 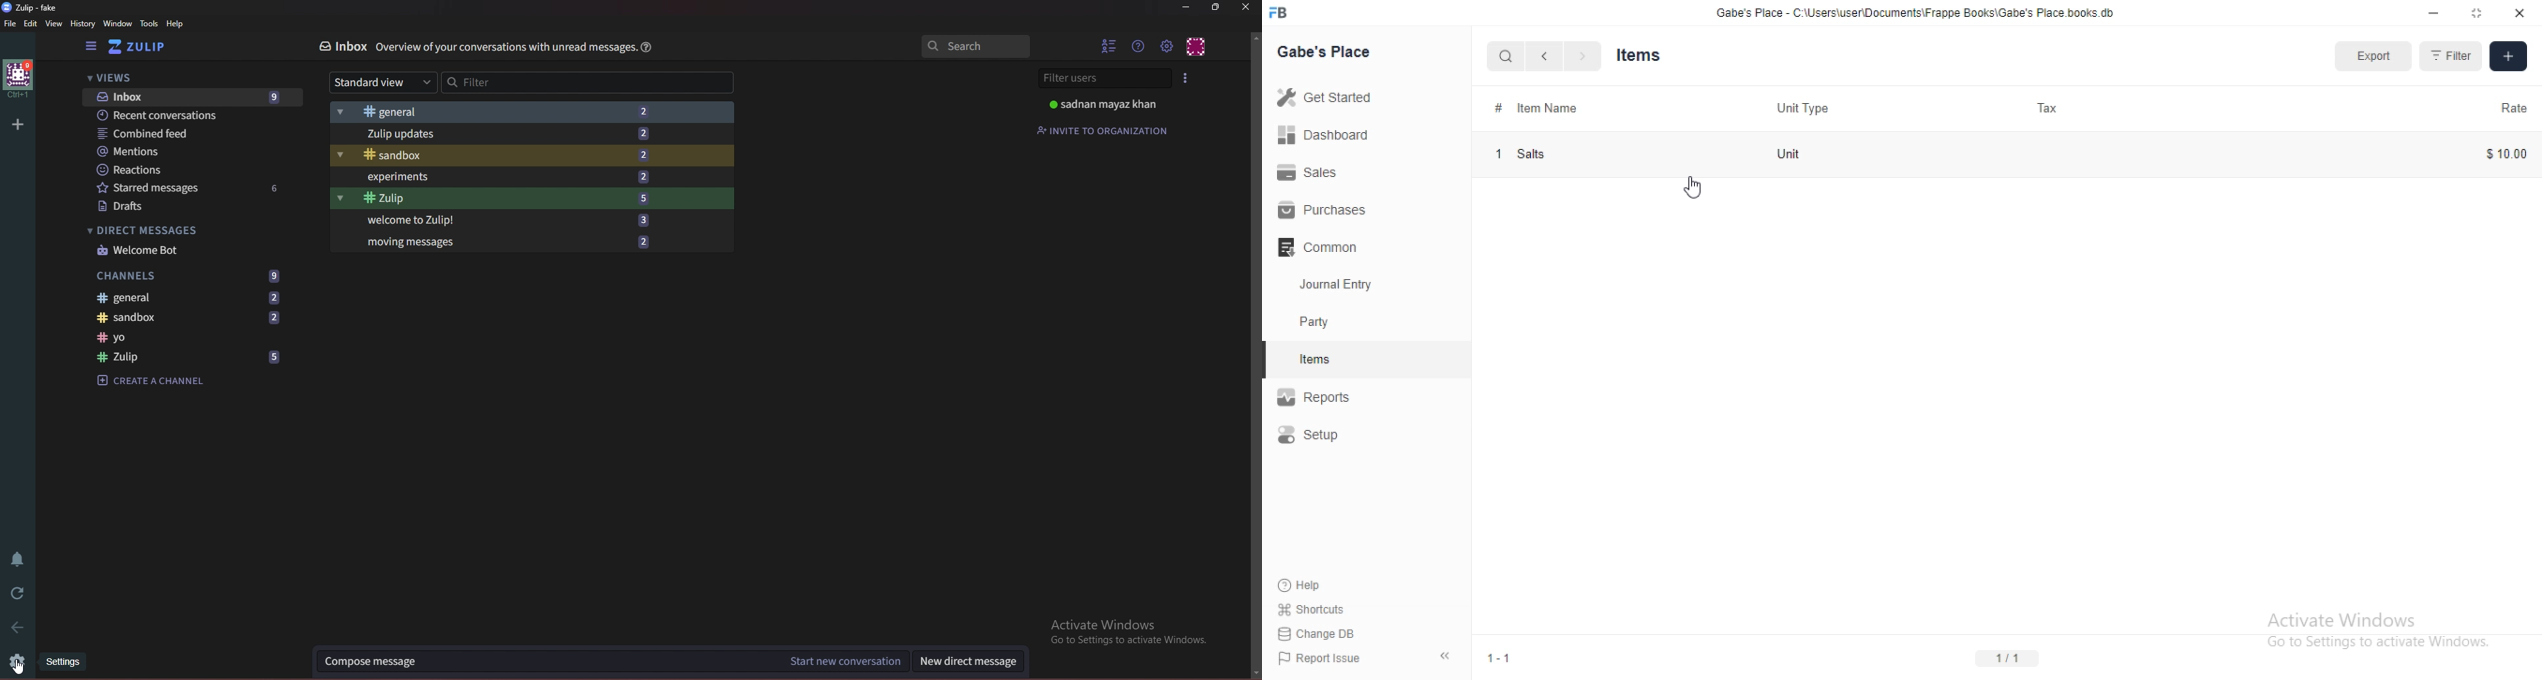 What do you see at coordinates (1246, 8) in the screenshot?
I see `close` at bounding box center [1246, 8].